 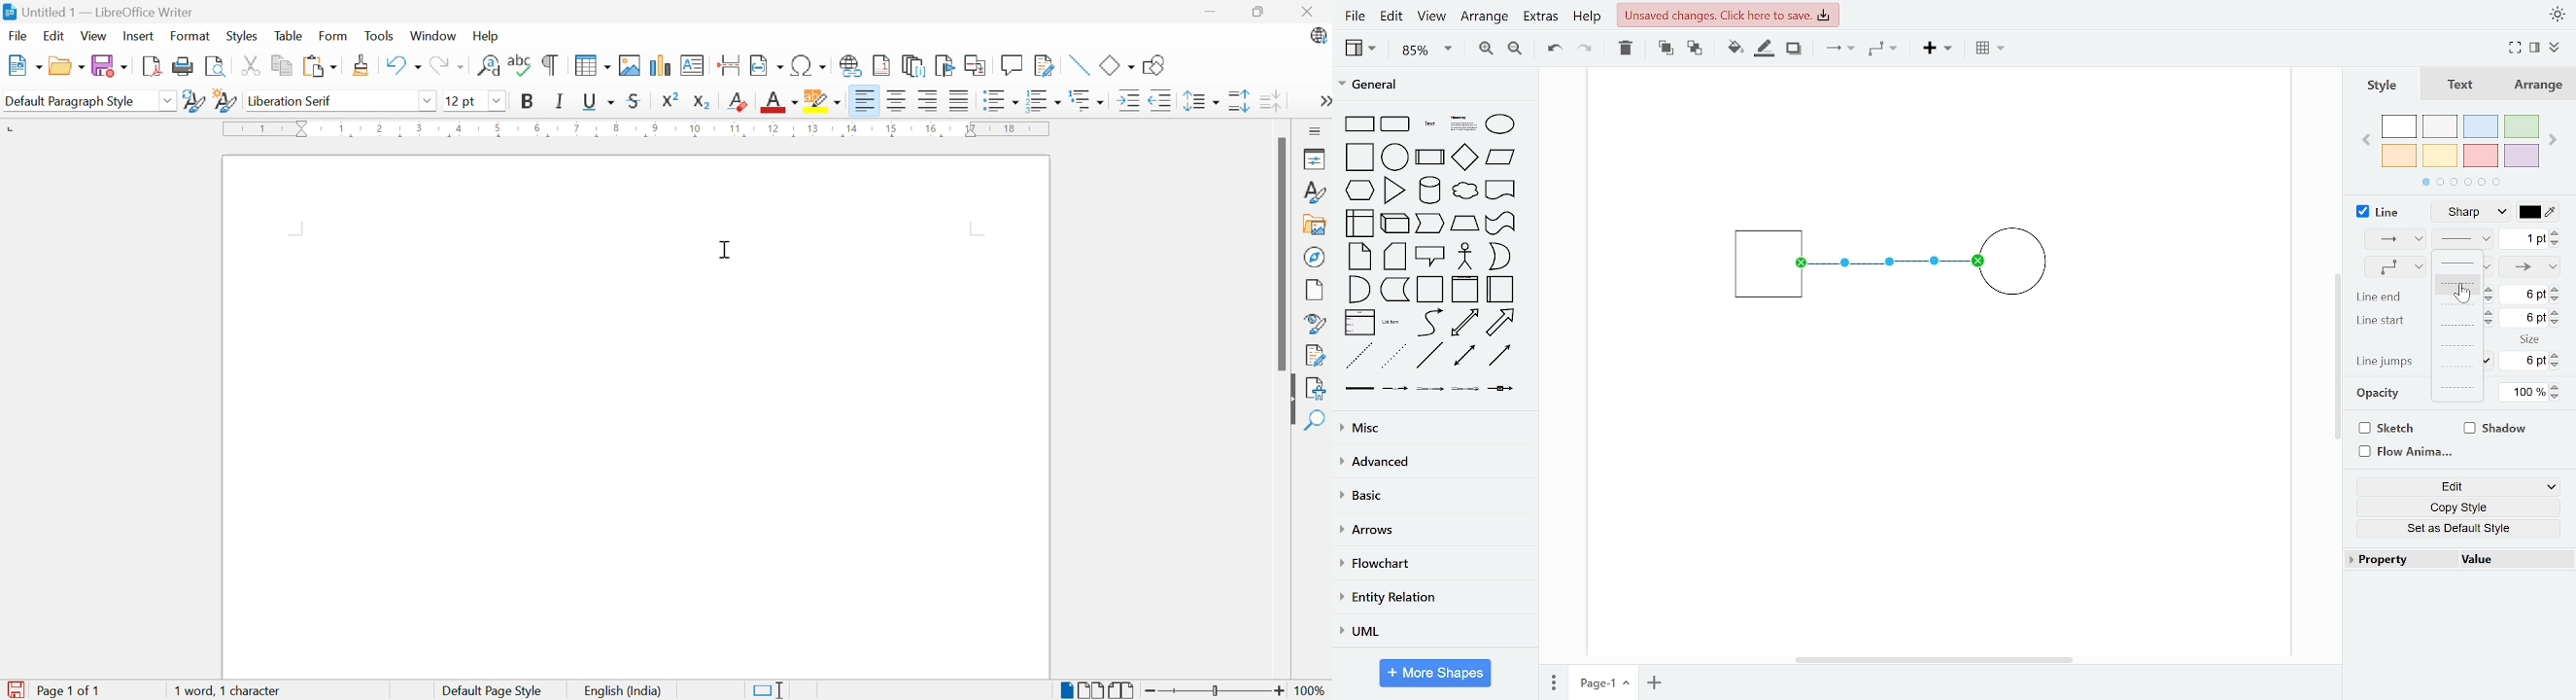 I want to click on arrow, so click(x=1500, y=323).